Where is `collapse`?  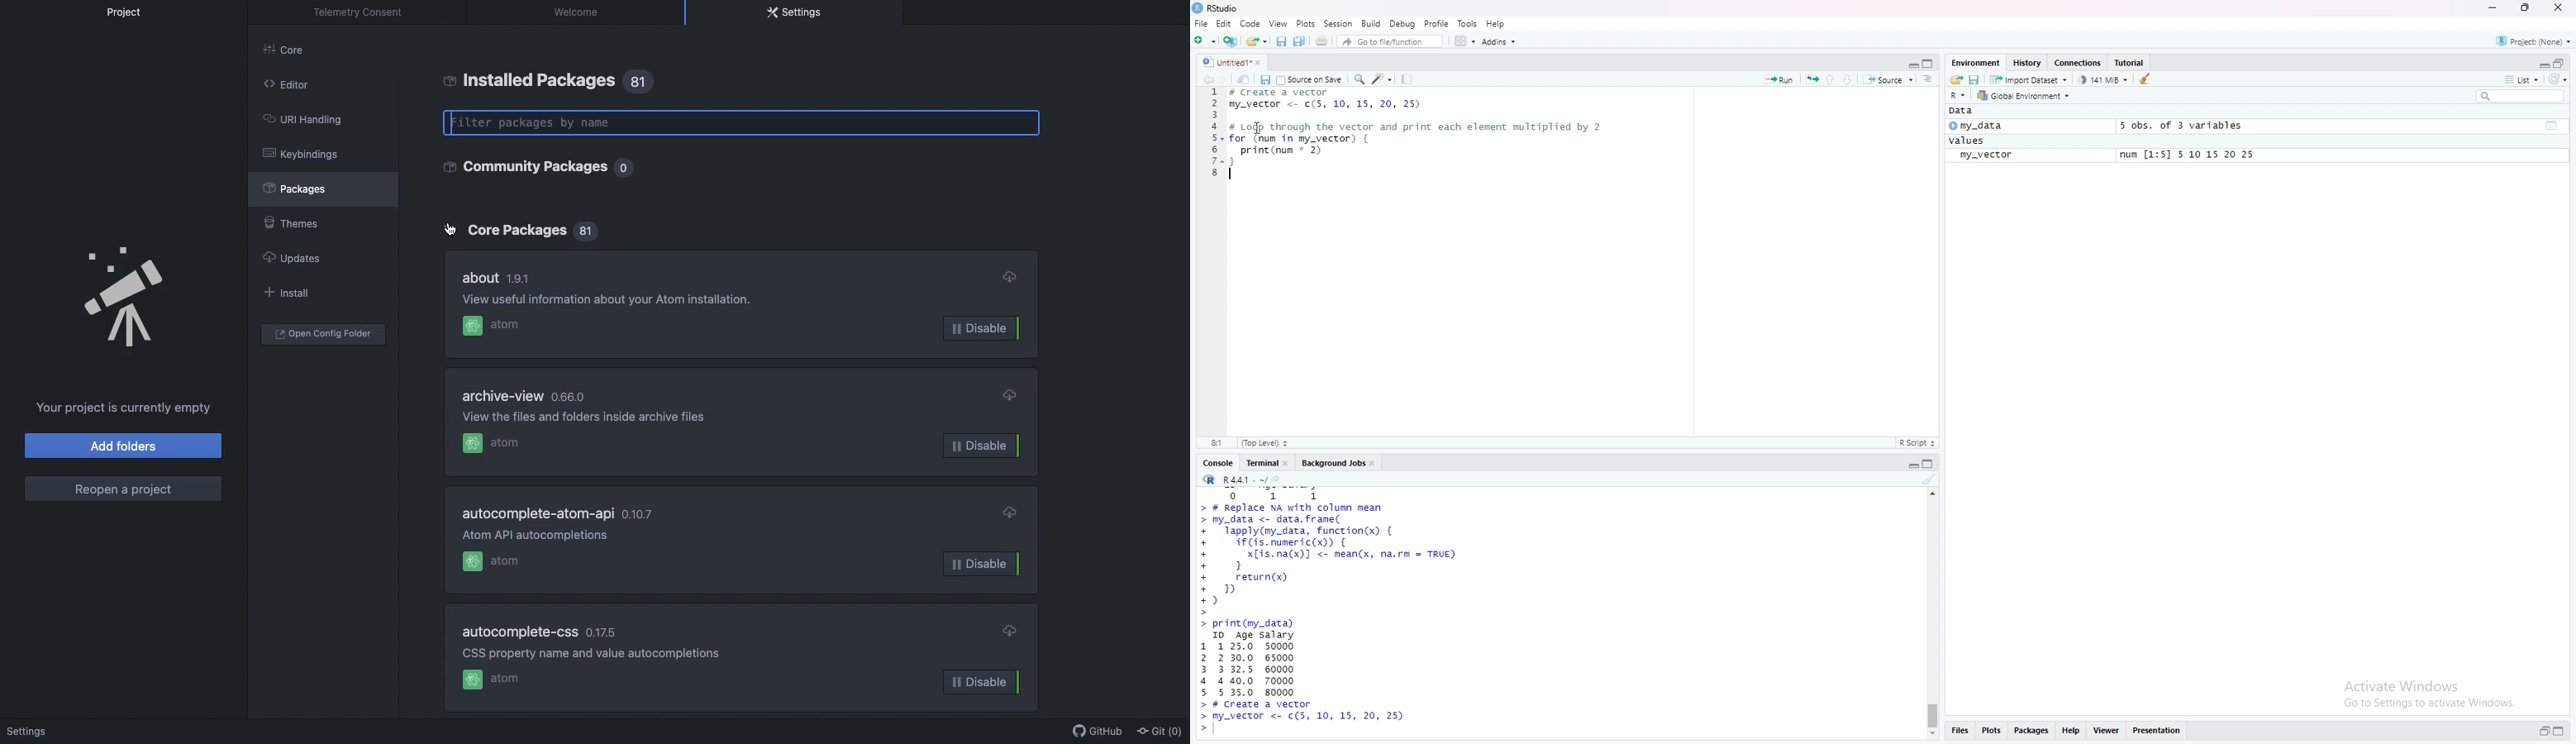 collapse is located at coordinates (2561, 64).